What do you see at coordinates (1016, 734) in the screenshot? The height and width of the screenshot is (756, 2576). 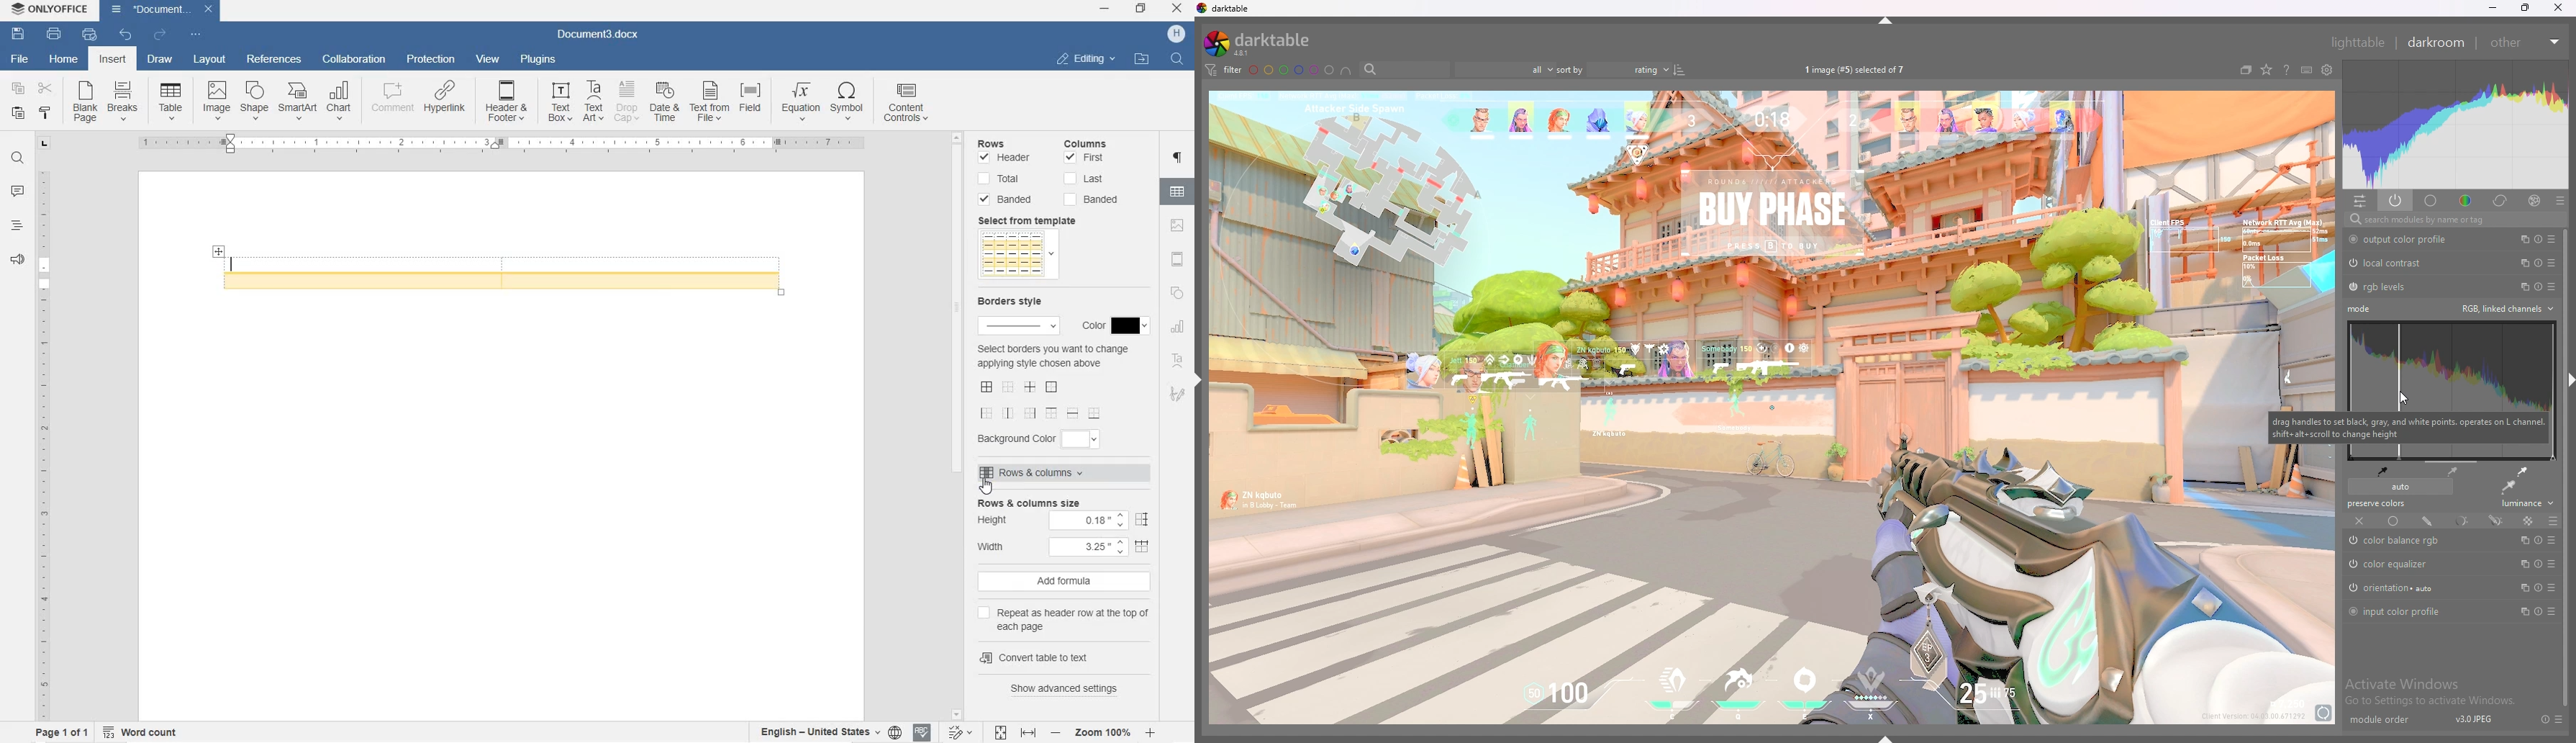 I see `FIT TO PAGE OR WIDTH` at bounding box center [1016, 734].